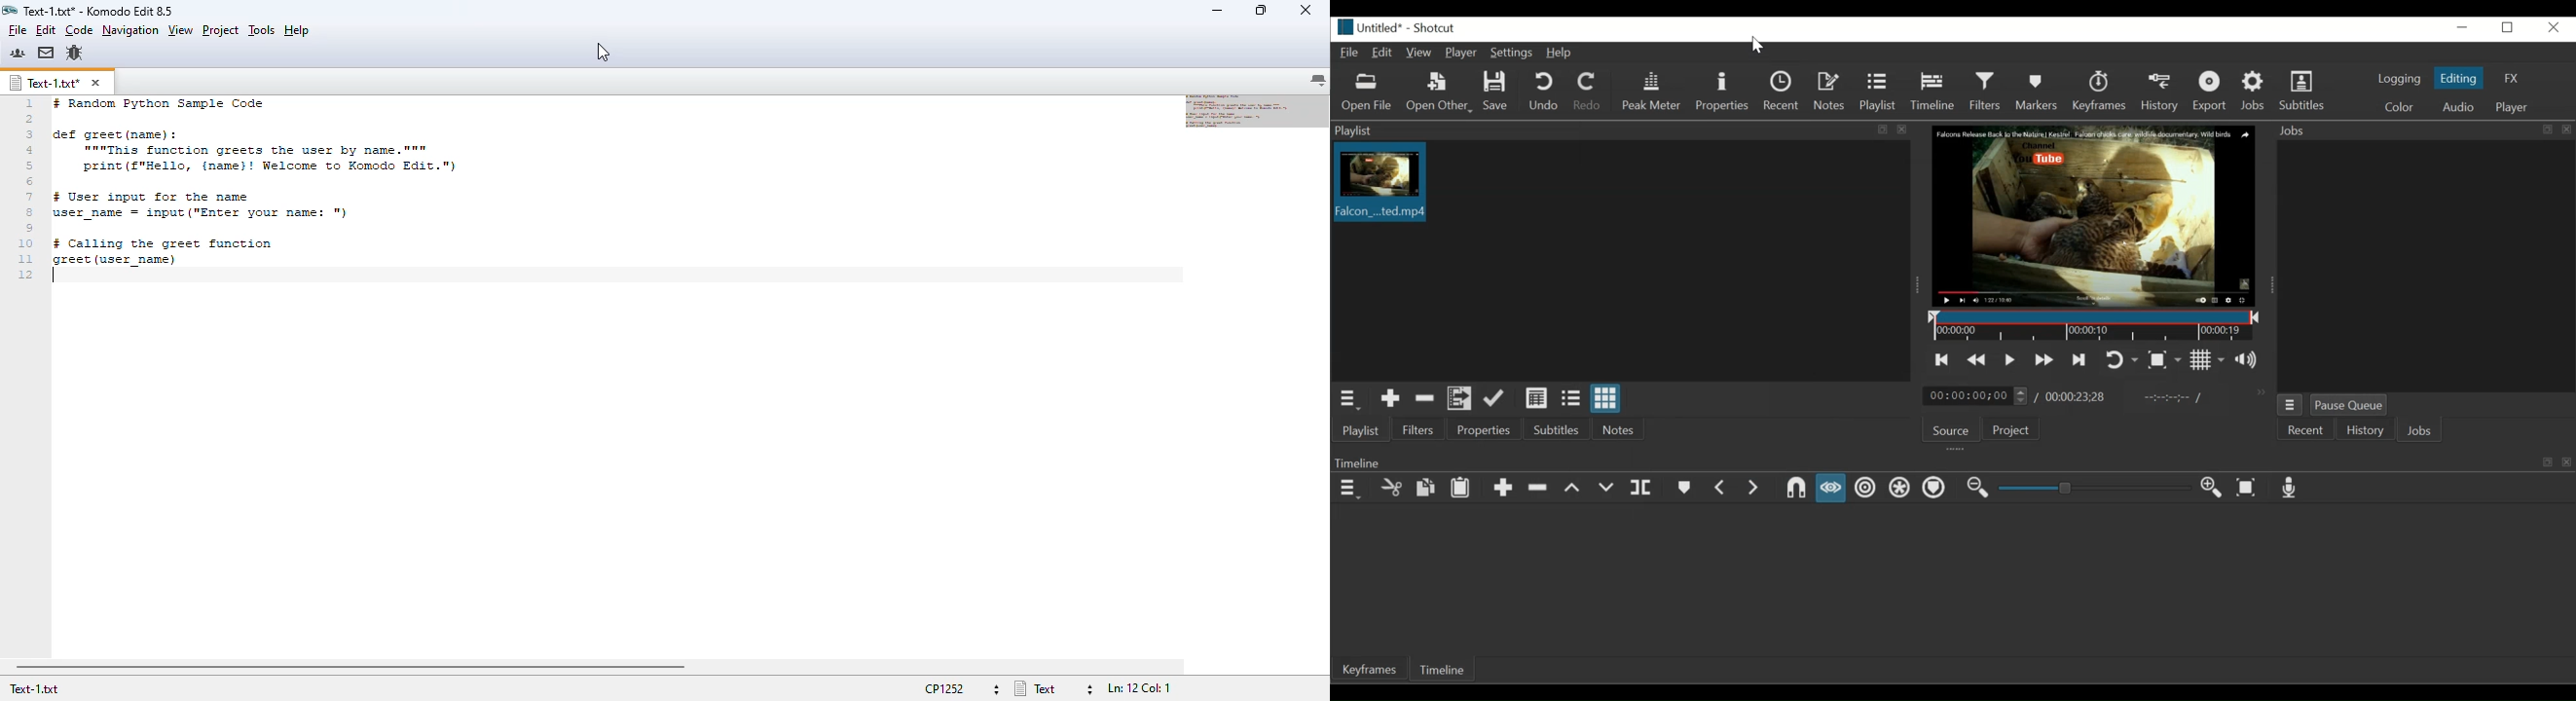 Image resolution: width=2576 pixels, height=728 pixels. Describe the element at coordinates (1723, 92) in the screenshot. I see `Properties` at that location.